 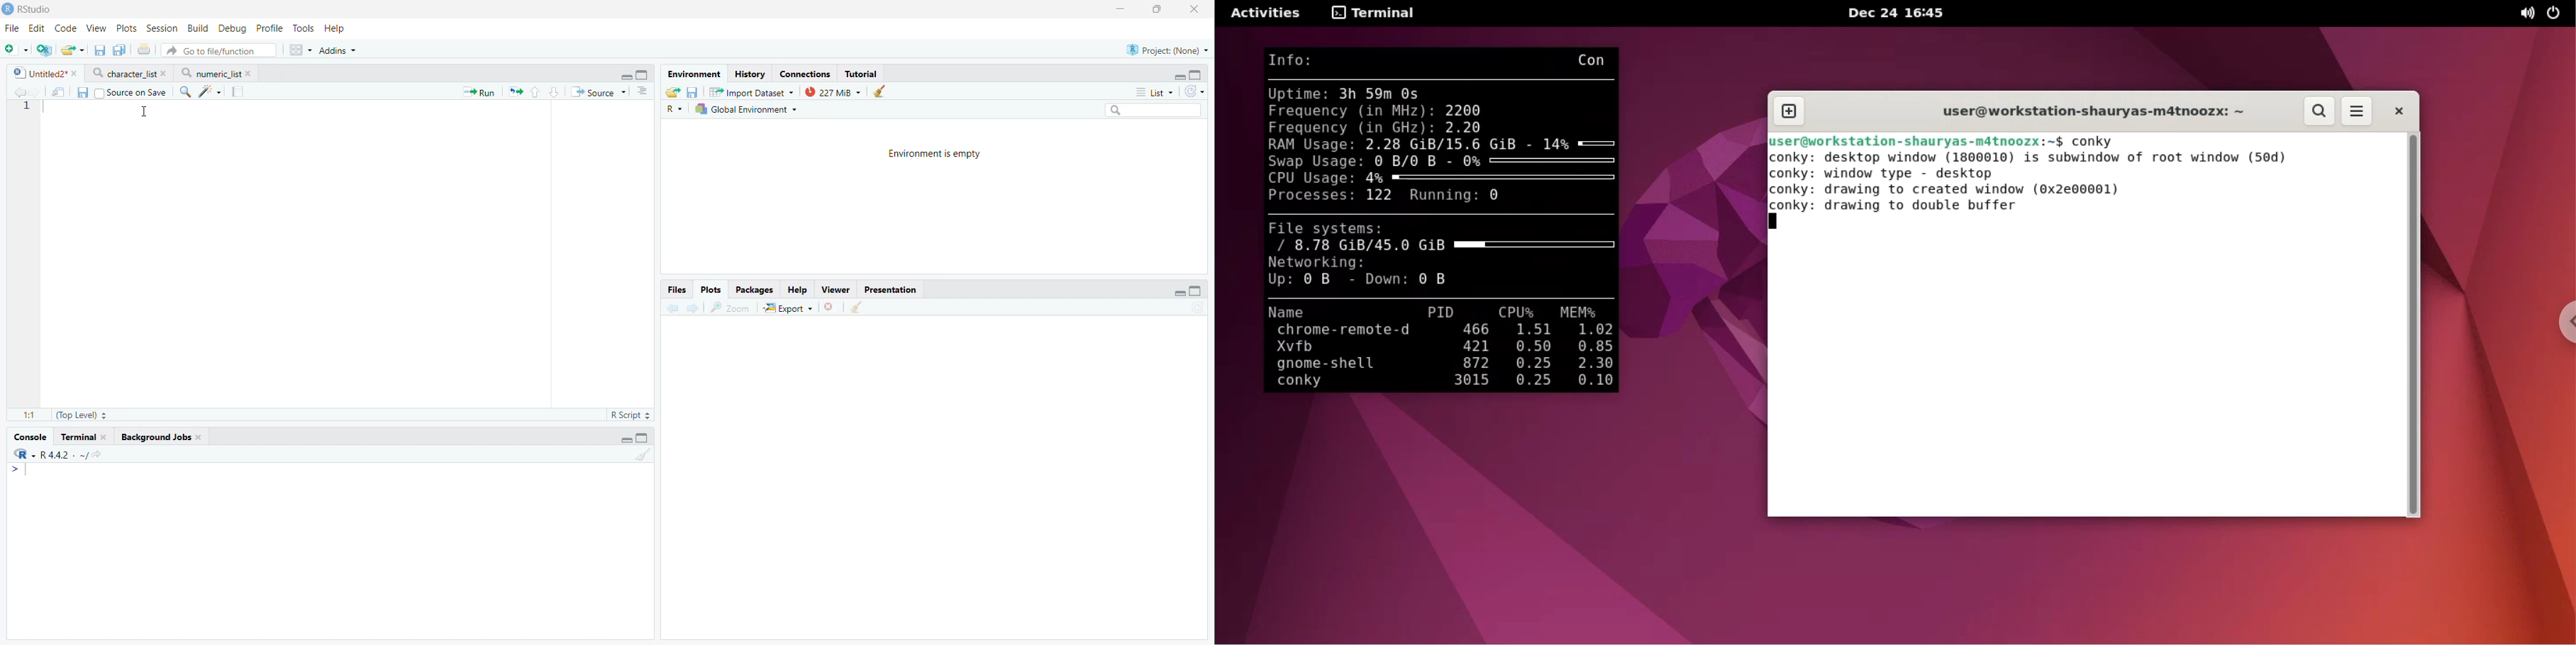 What do you see at coordinates (694, 74) in the screenshot?
I see `Environment` at bounding box center [694, 74].